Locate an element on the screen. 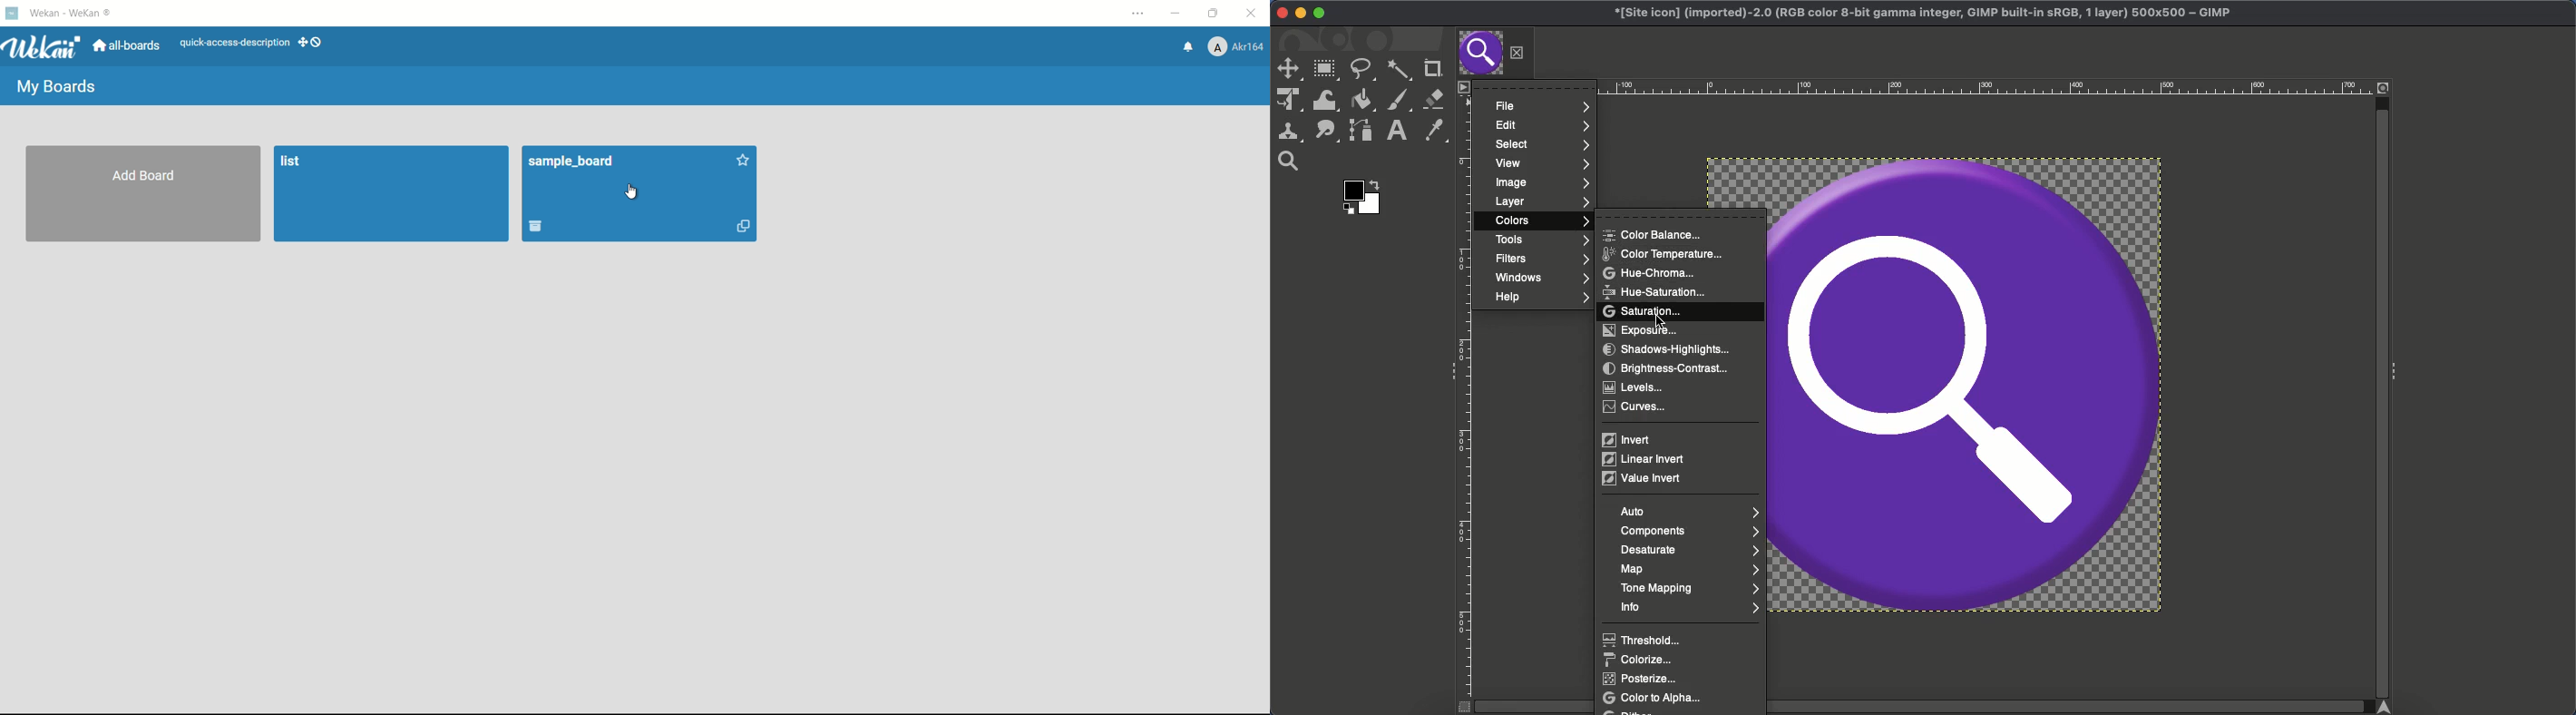 This screenshot has width=2576, height=728. Help is located at coordinates (1538, 298).